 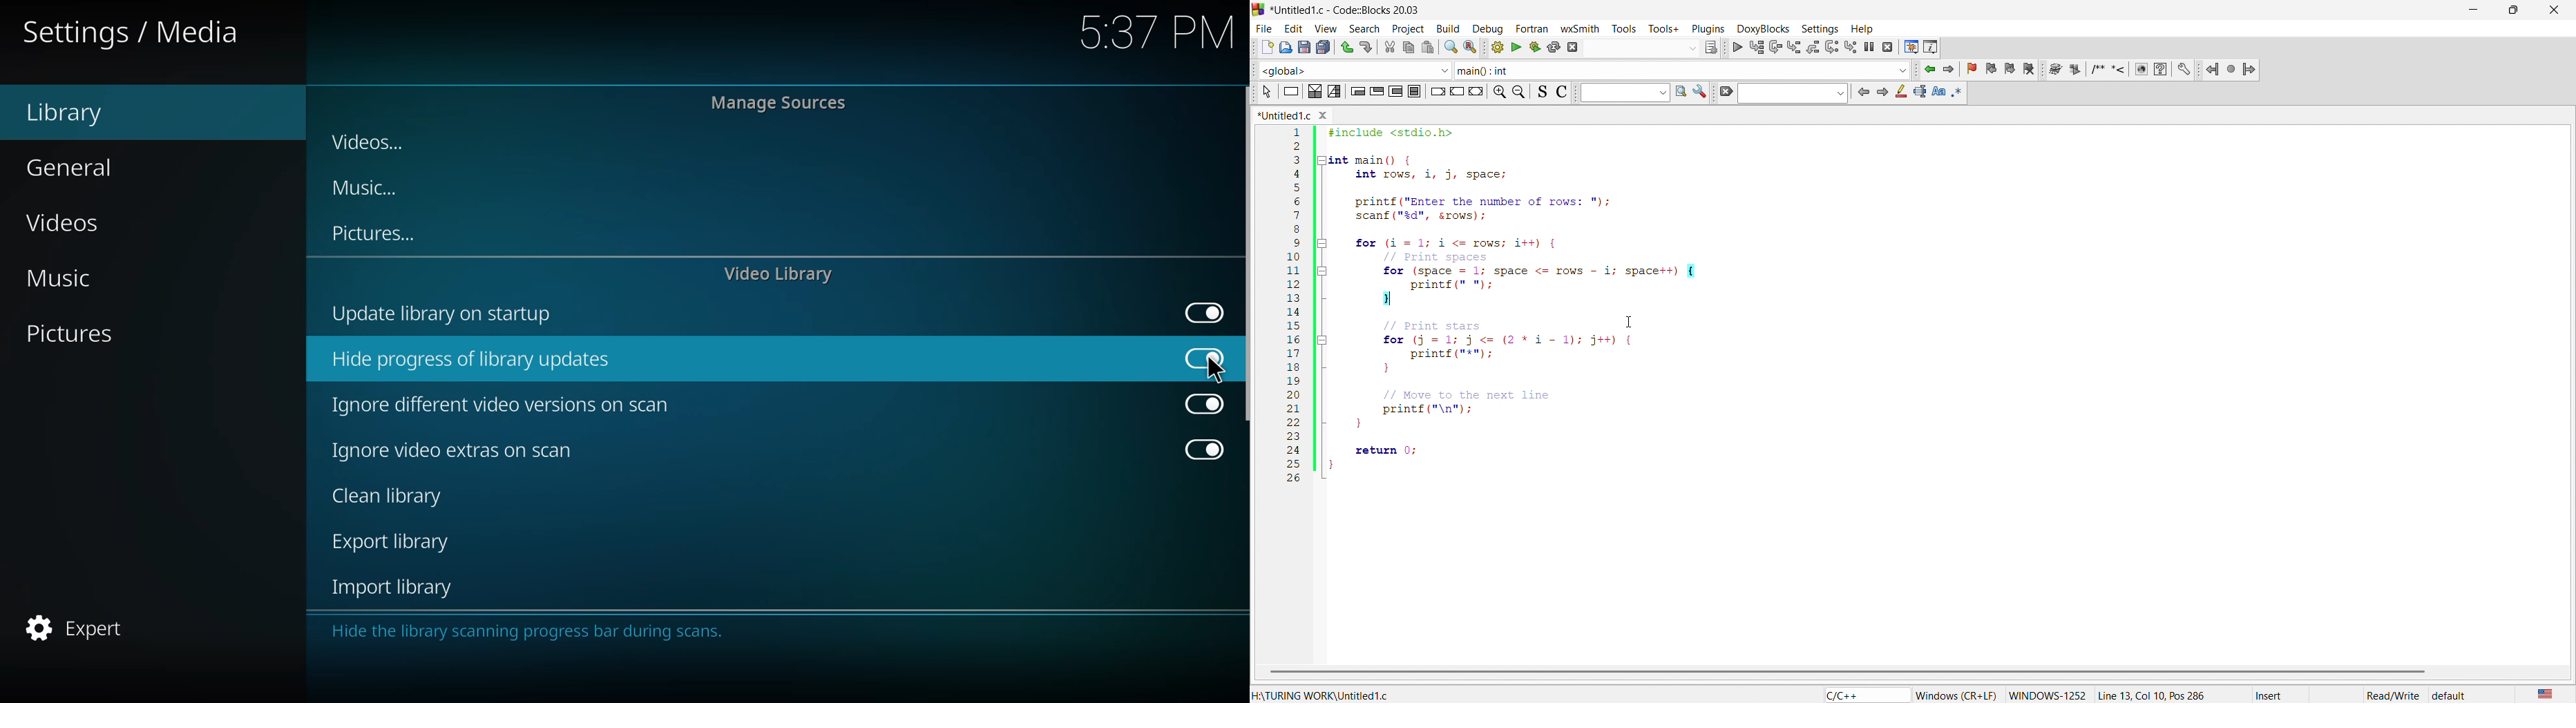 I want to click on code editor, so click(x=1937, y=323).